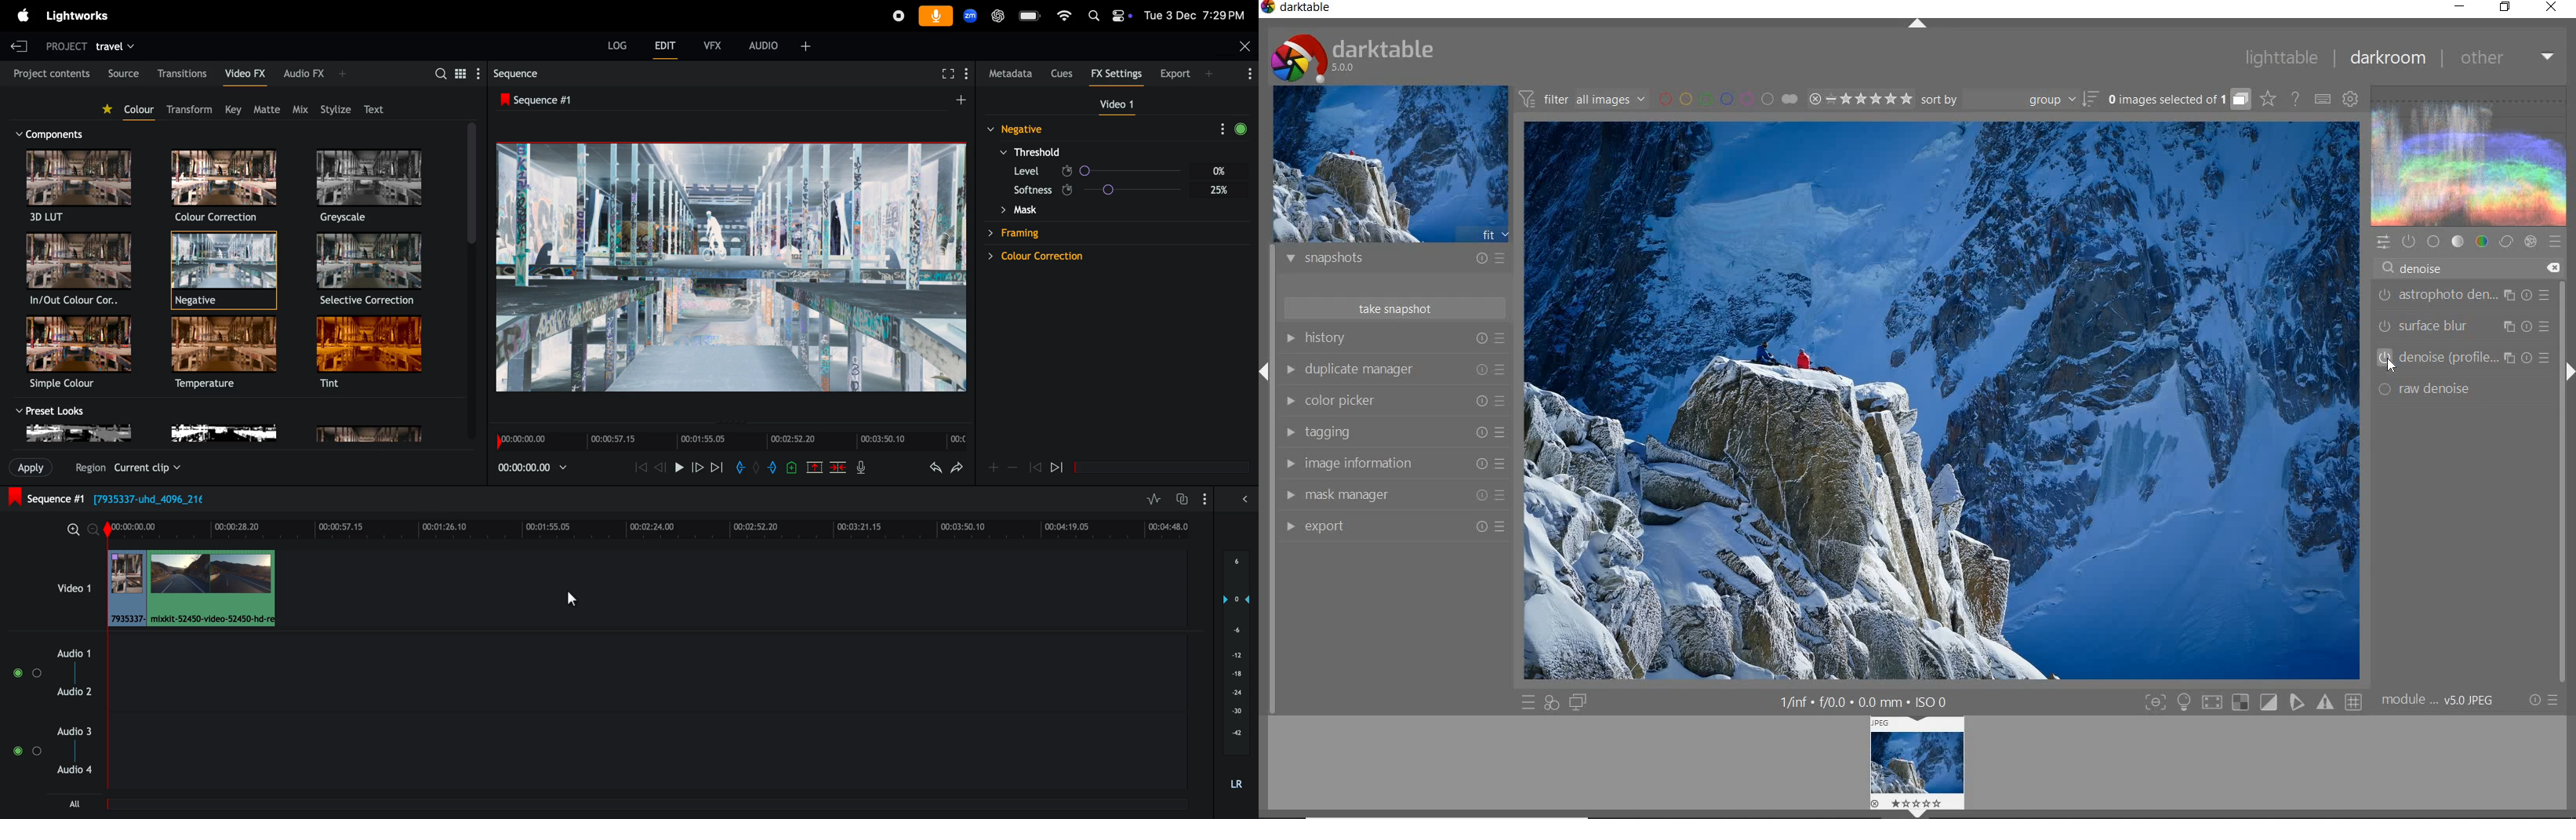  I want to click on base, so click(2433, 241).